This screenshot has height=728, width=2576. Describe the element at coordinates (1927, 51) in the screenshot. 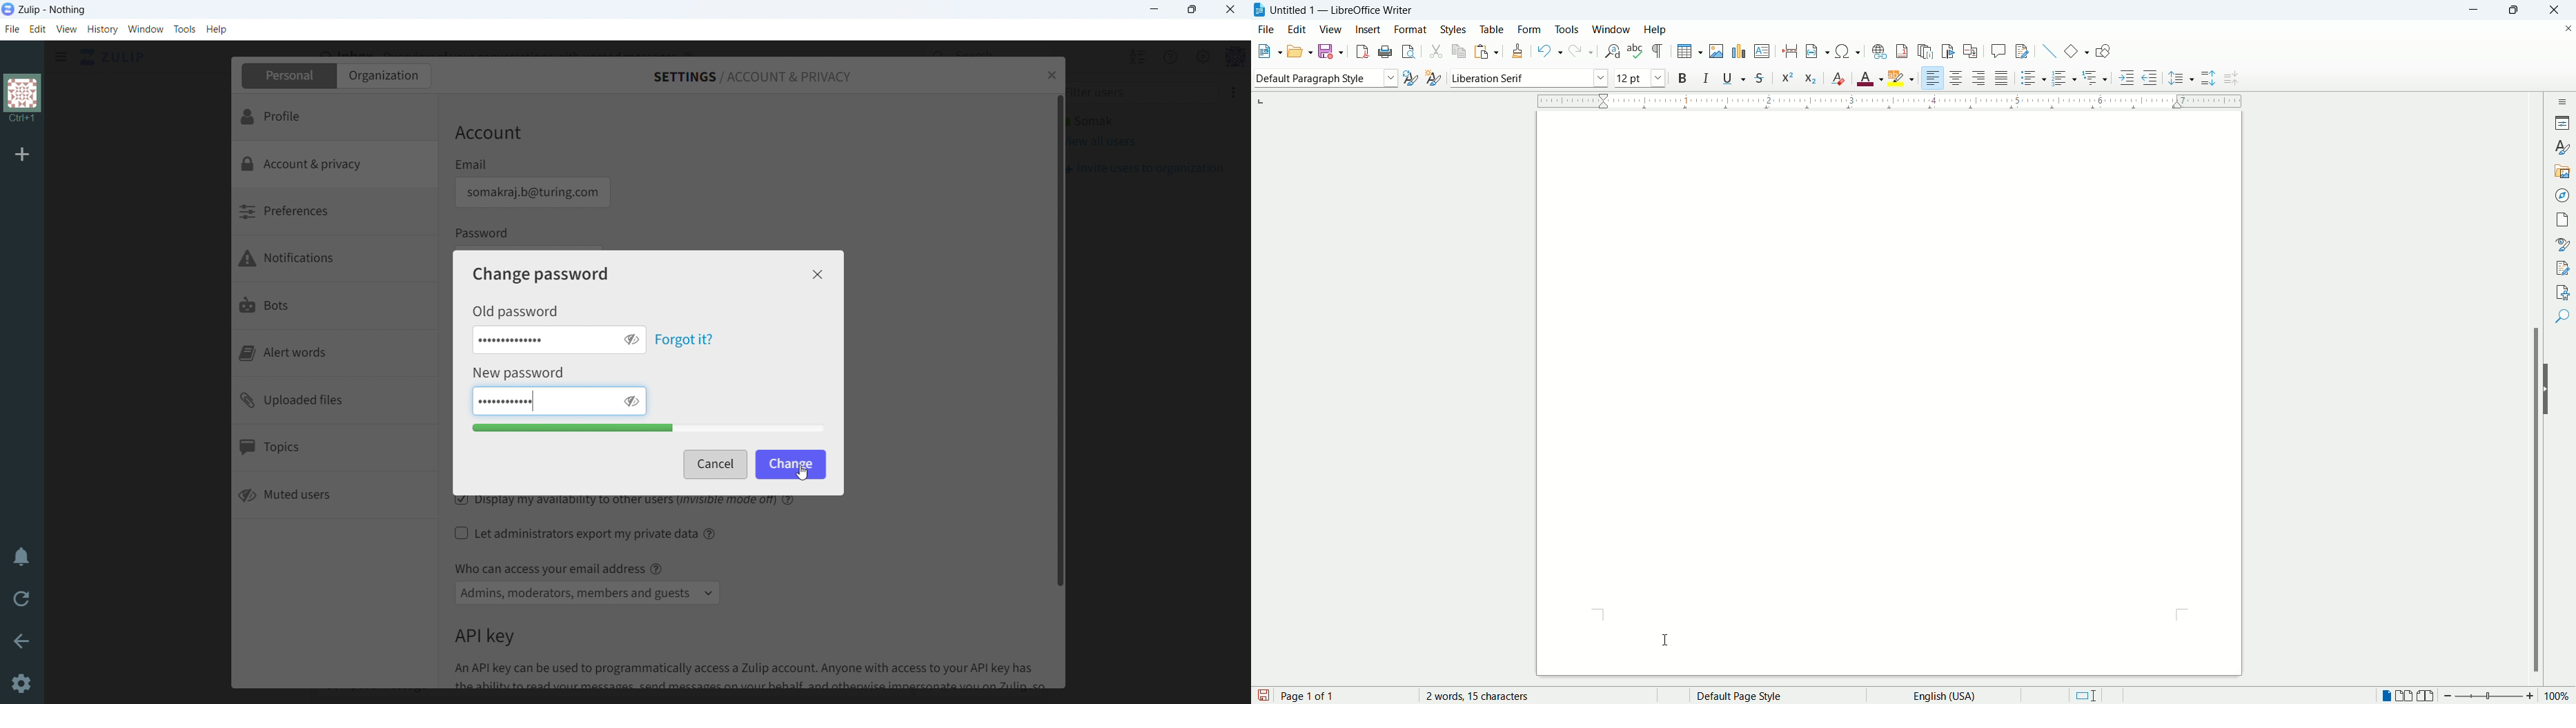

I see `insert endnote` at that location.